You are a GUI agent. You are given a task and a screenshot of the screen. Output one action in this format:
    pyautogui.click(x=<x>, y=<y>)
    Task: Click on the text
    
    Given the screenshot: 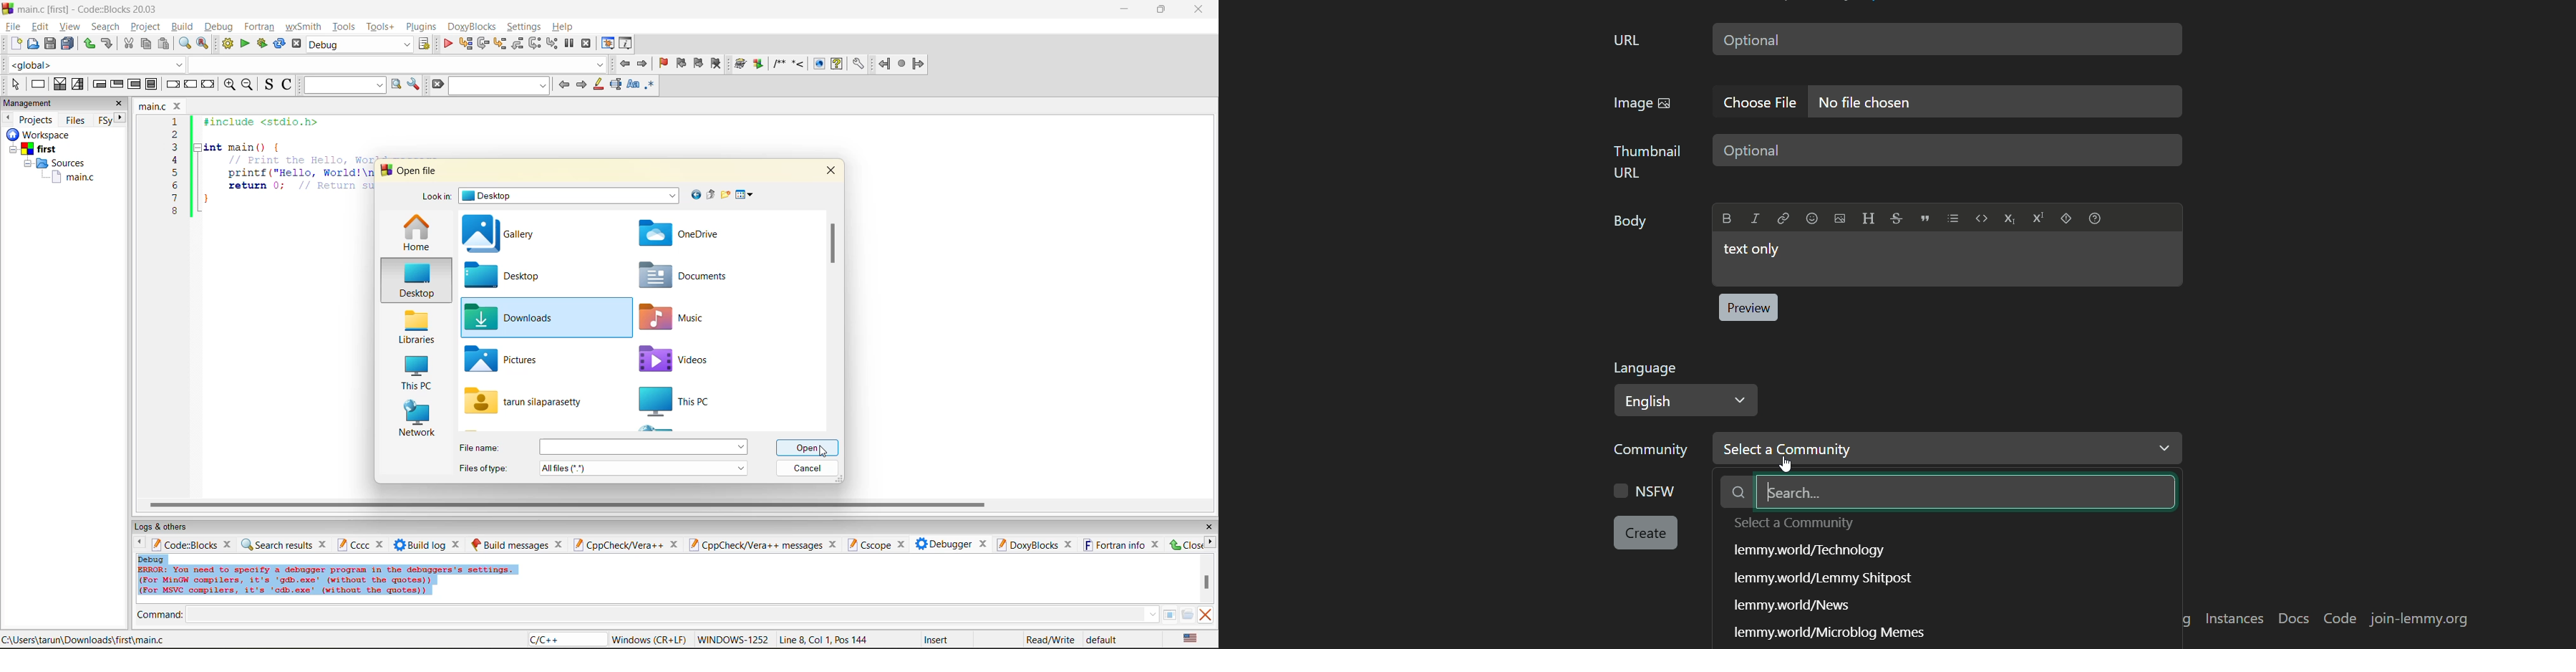 What is the action you would take?
    pyautogui.click(x=1837, y=631)
    